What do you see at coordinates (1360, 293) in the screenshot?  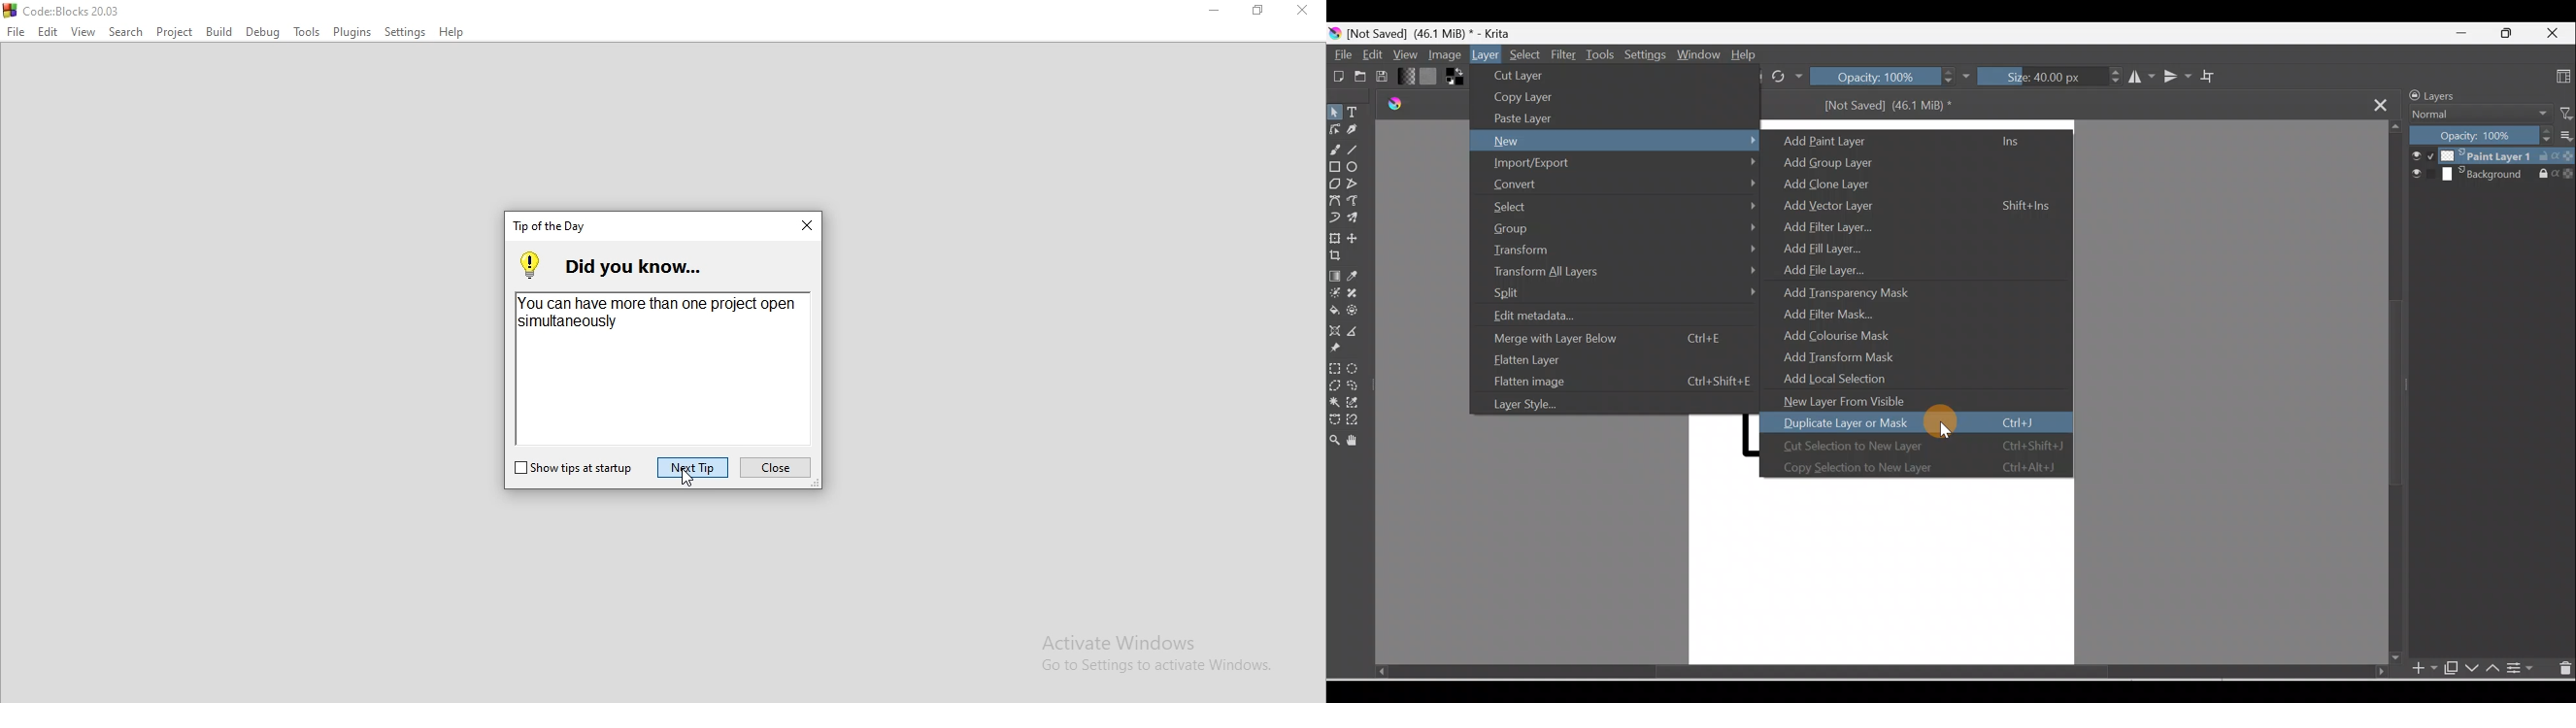 I see `Smart patch tool` at bounding box center [1360, 293].